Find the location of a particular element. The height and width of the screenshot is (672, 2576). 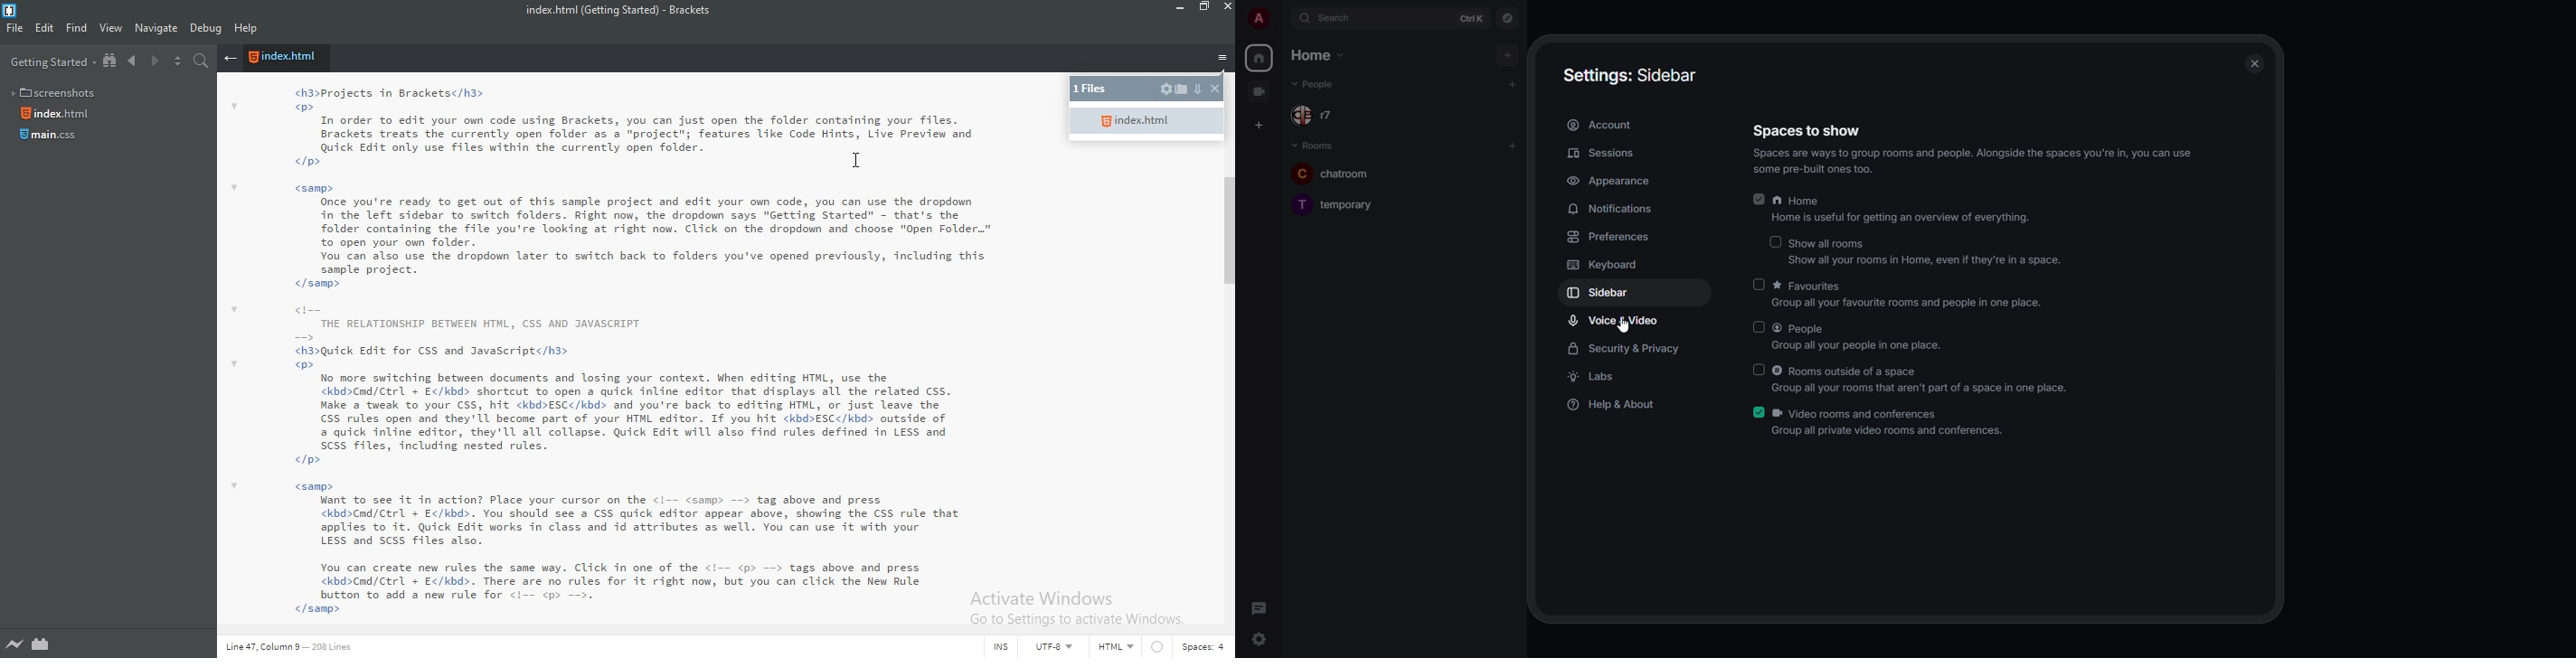

add is located at coordinates (1510, 85).